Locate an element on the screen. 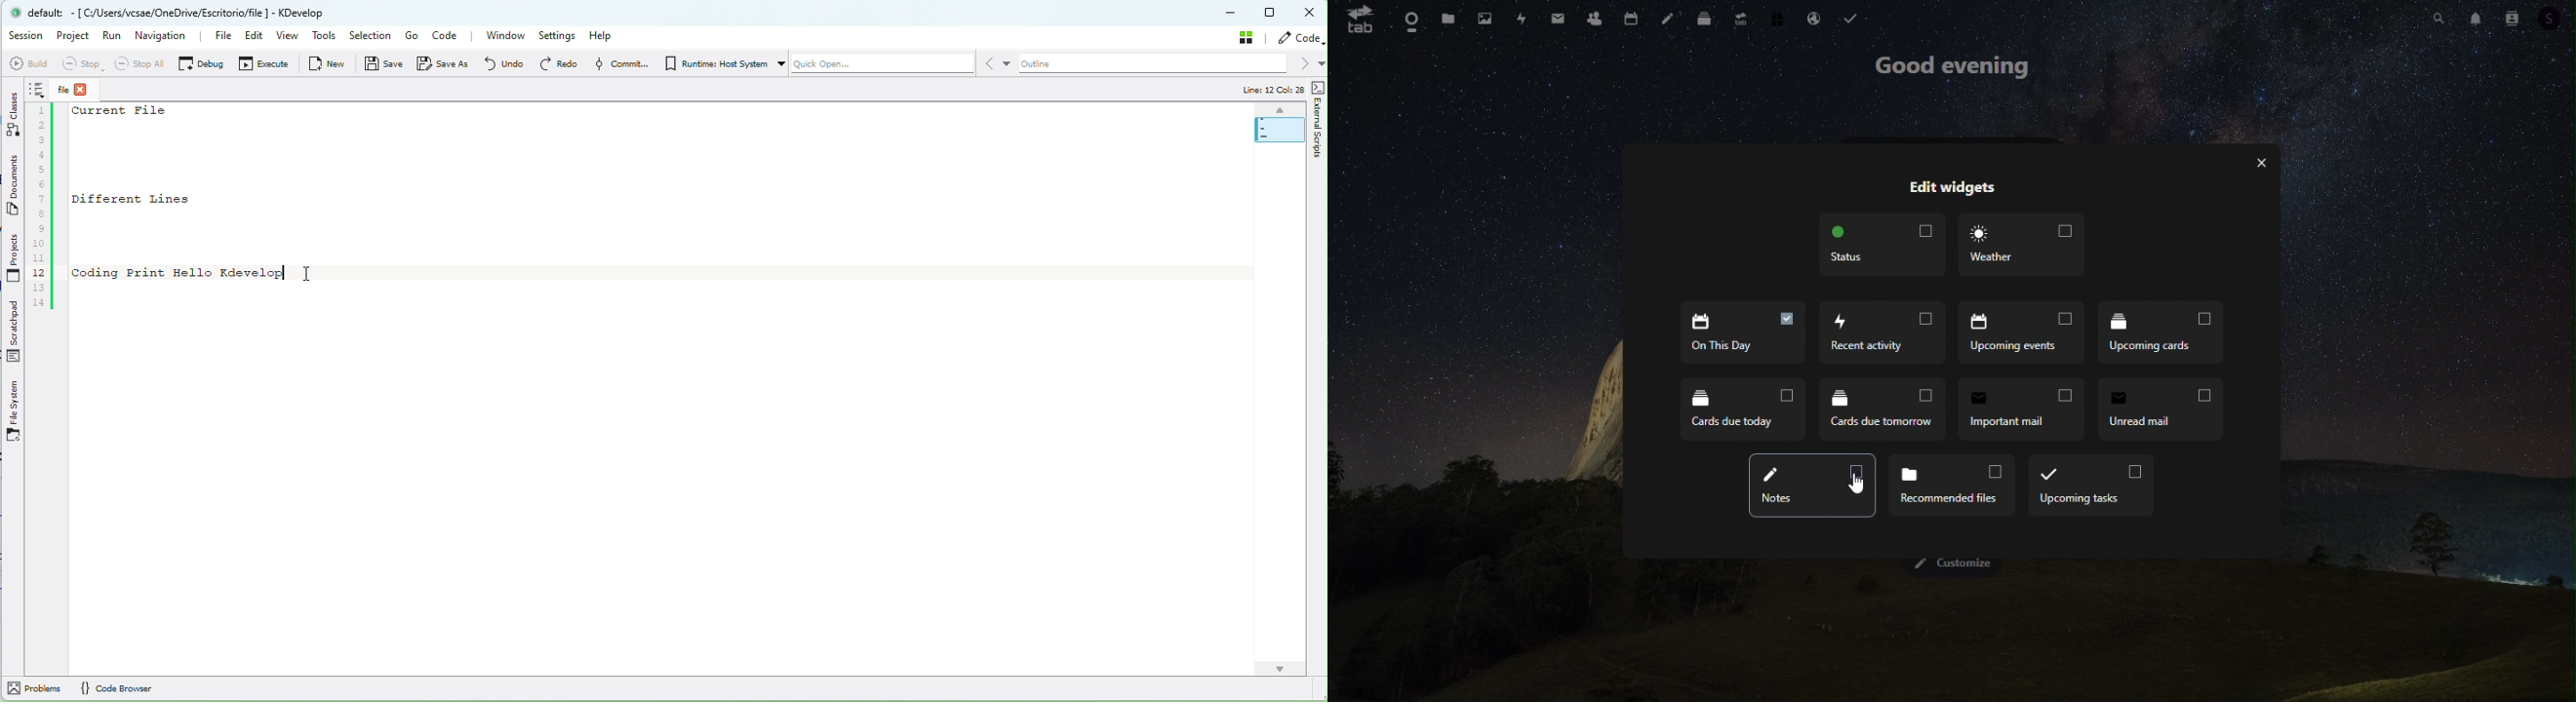 This screenshot has height=728, width=2576. Cursor is located at coordinates (1859, 487).